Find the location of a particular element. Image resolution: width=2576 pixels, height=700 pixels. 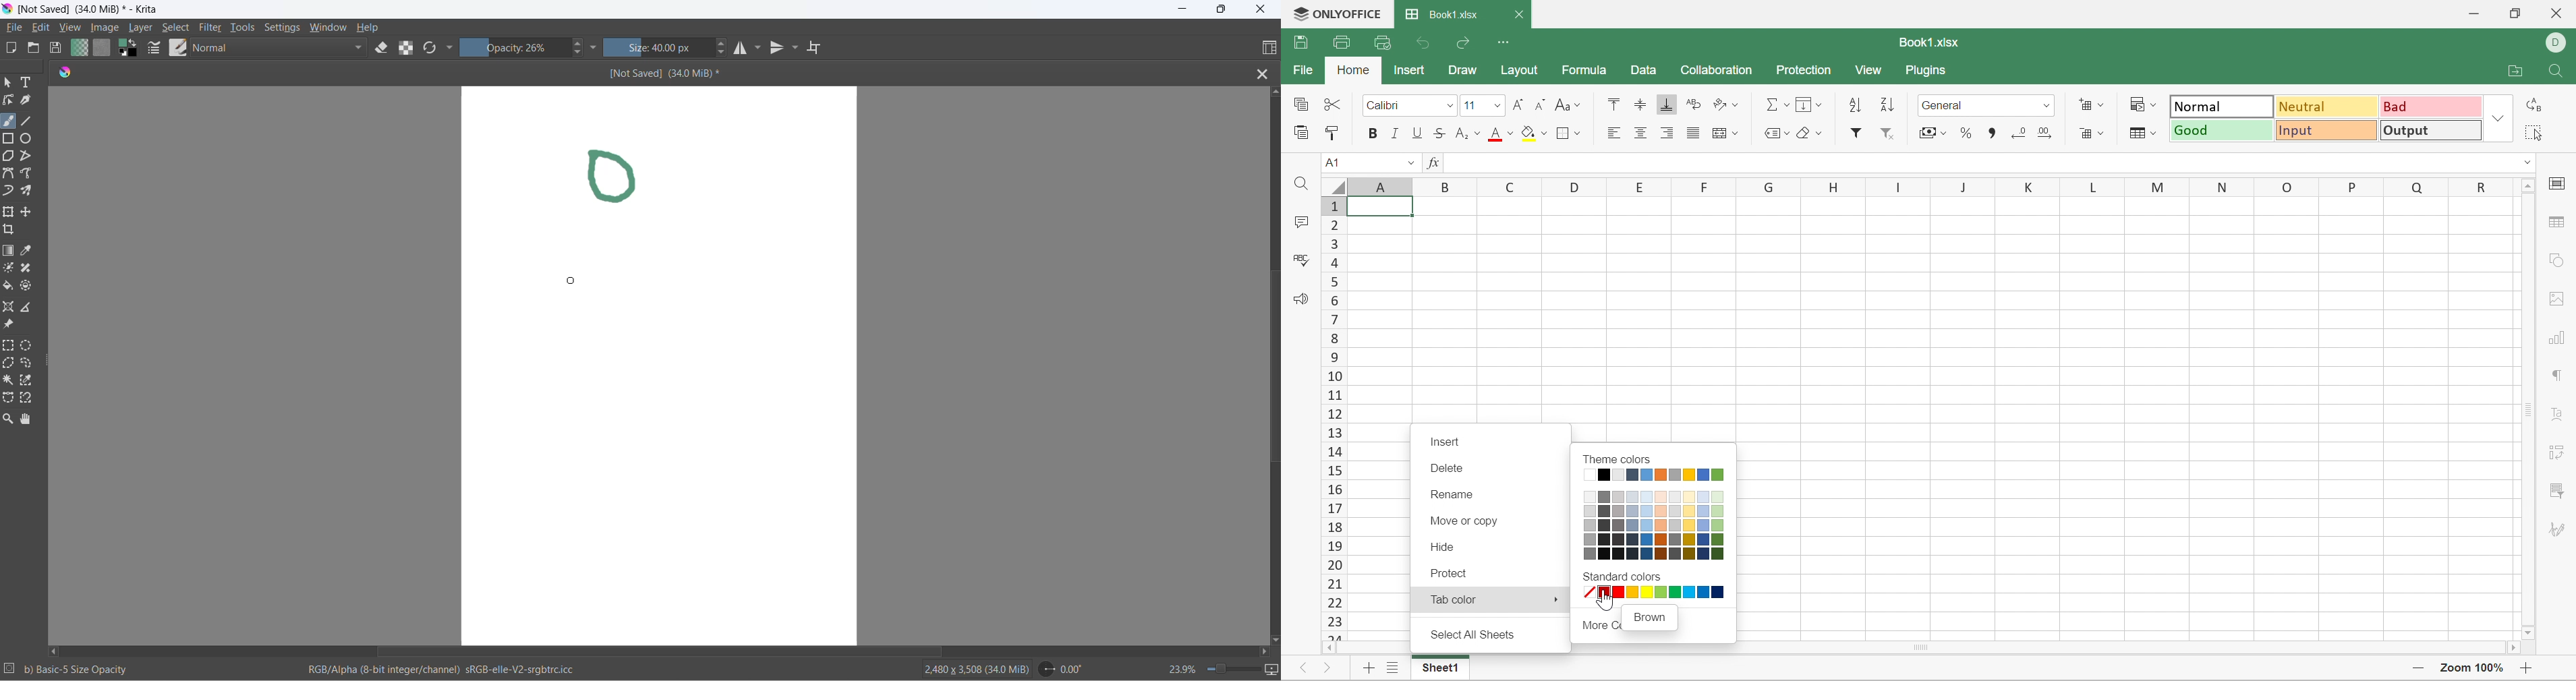

help is located at coordinates (370, 27).